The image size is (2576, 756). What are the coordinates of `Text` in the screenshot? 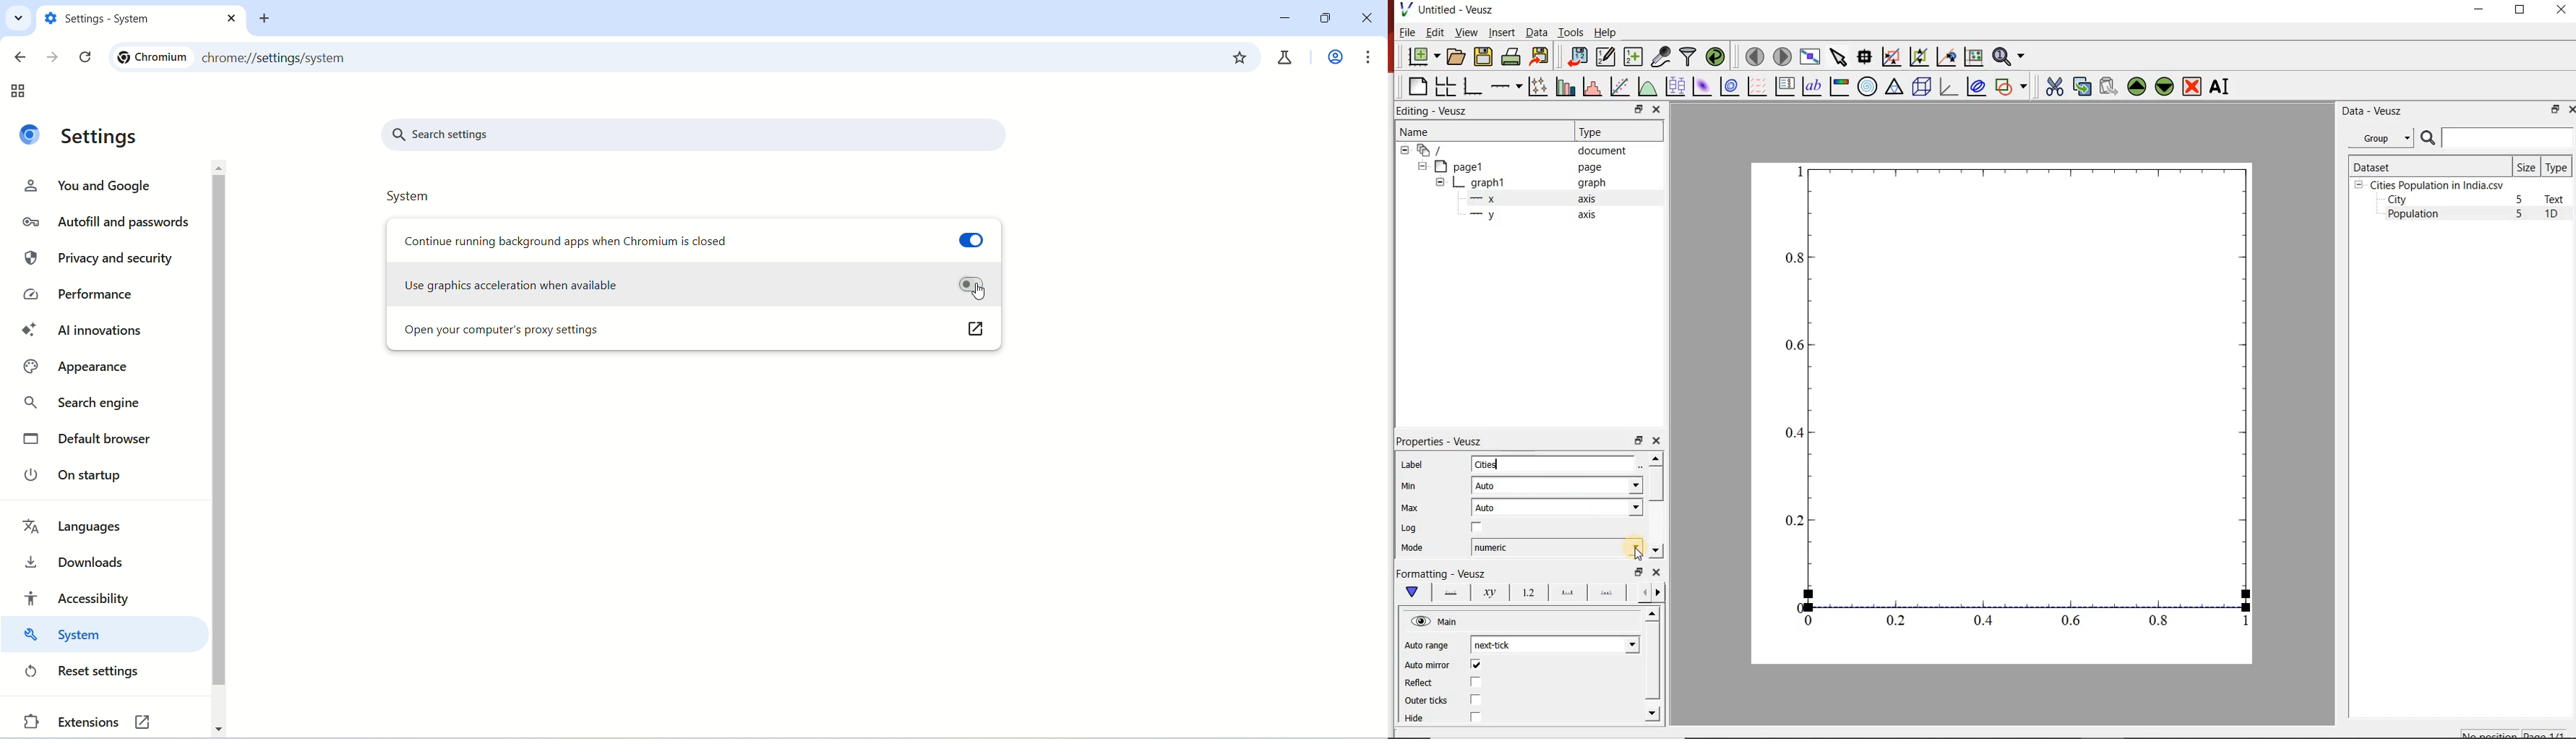 It's located at (2557, 199).